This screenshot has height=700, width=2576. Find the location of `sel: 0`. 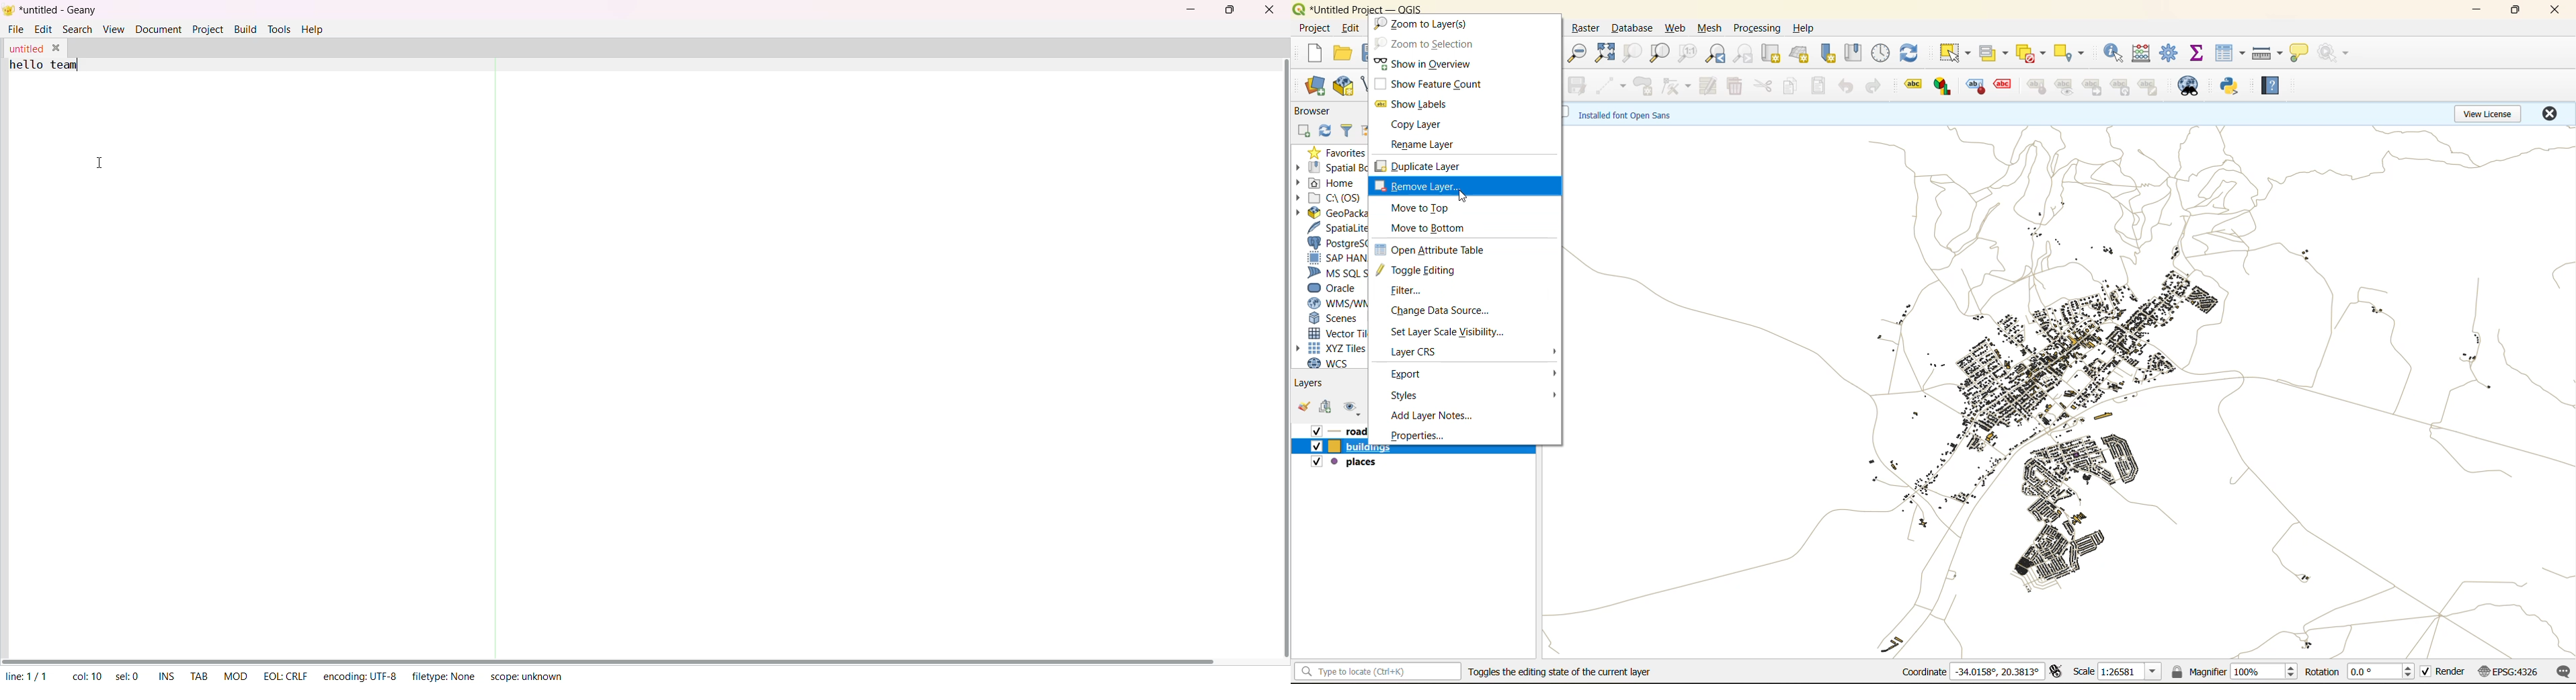

sel: 0 is located at coordinates (127, 676).